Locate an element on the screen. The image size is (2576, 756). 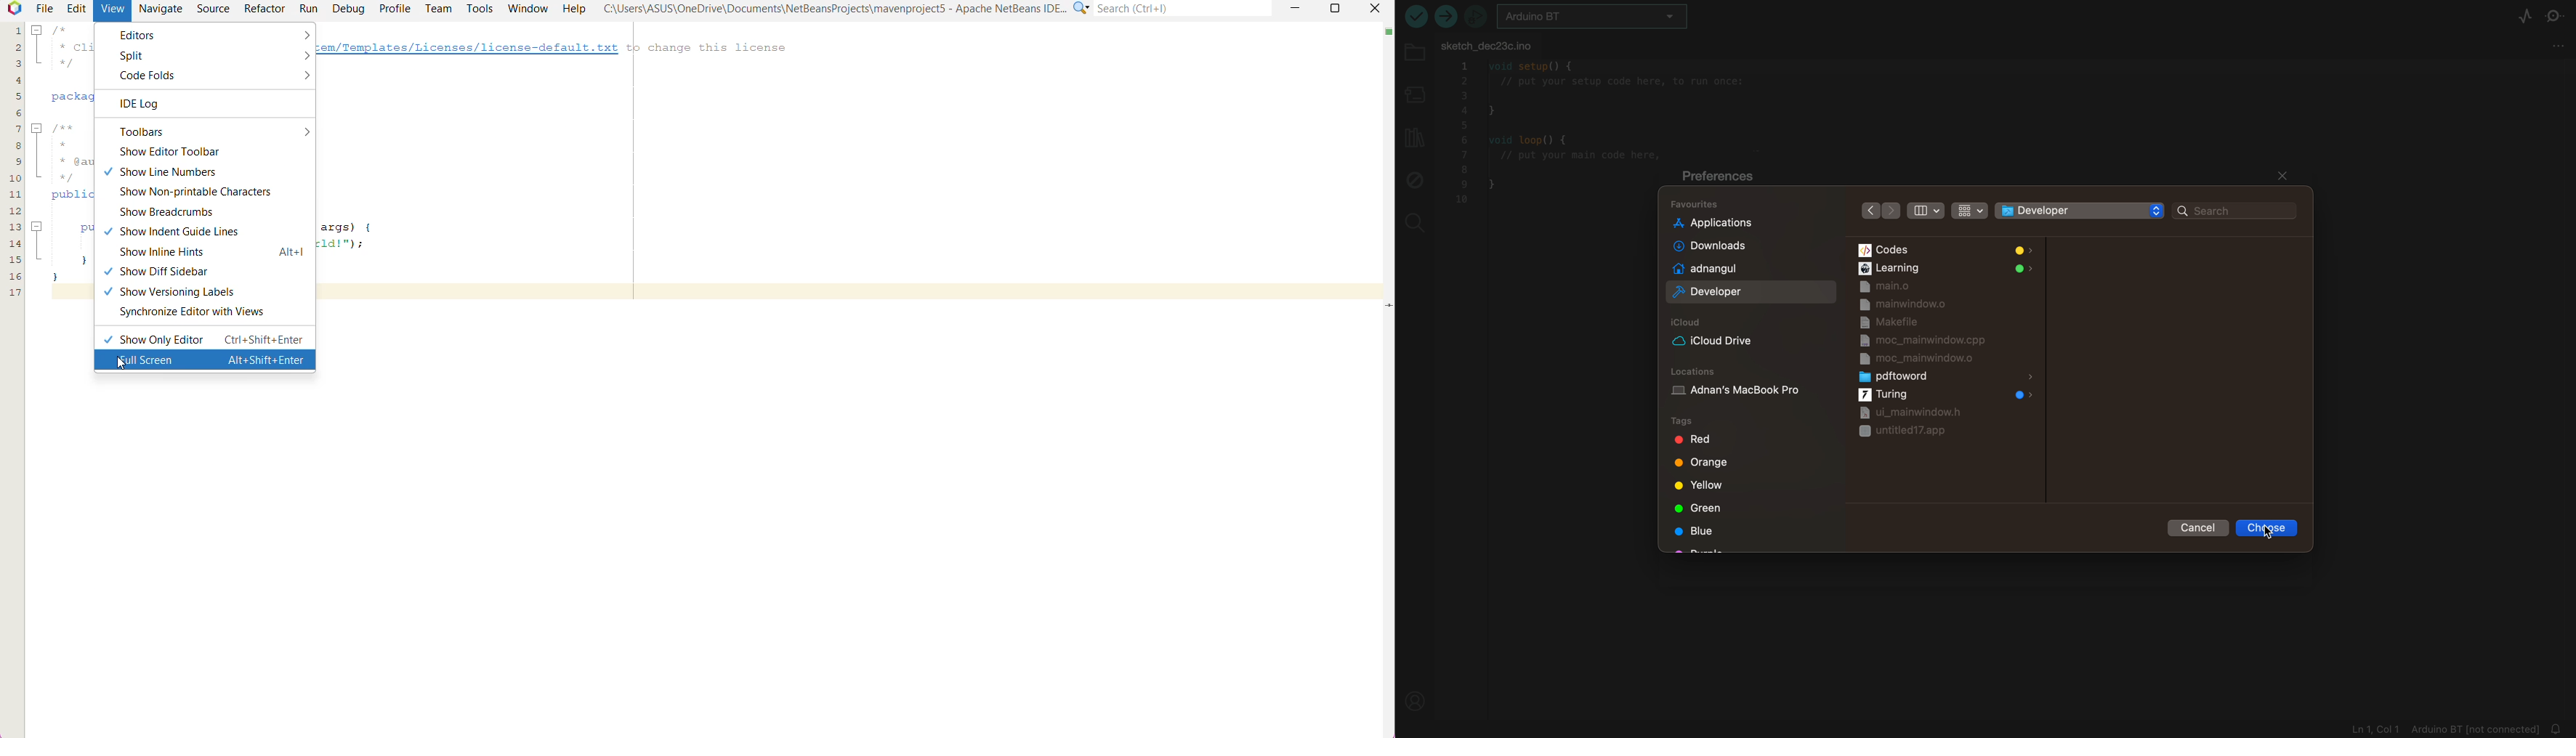
Split is located at coordinates (211, 56).